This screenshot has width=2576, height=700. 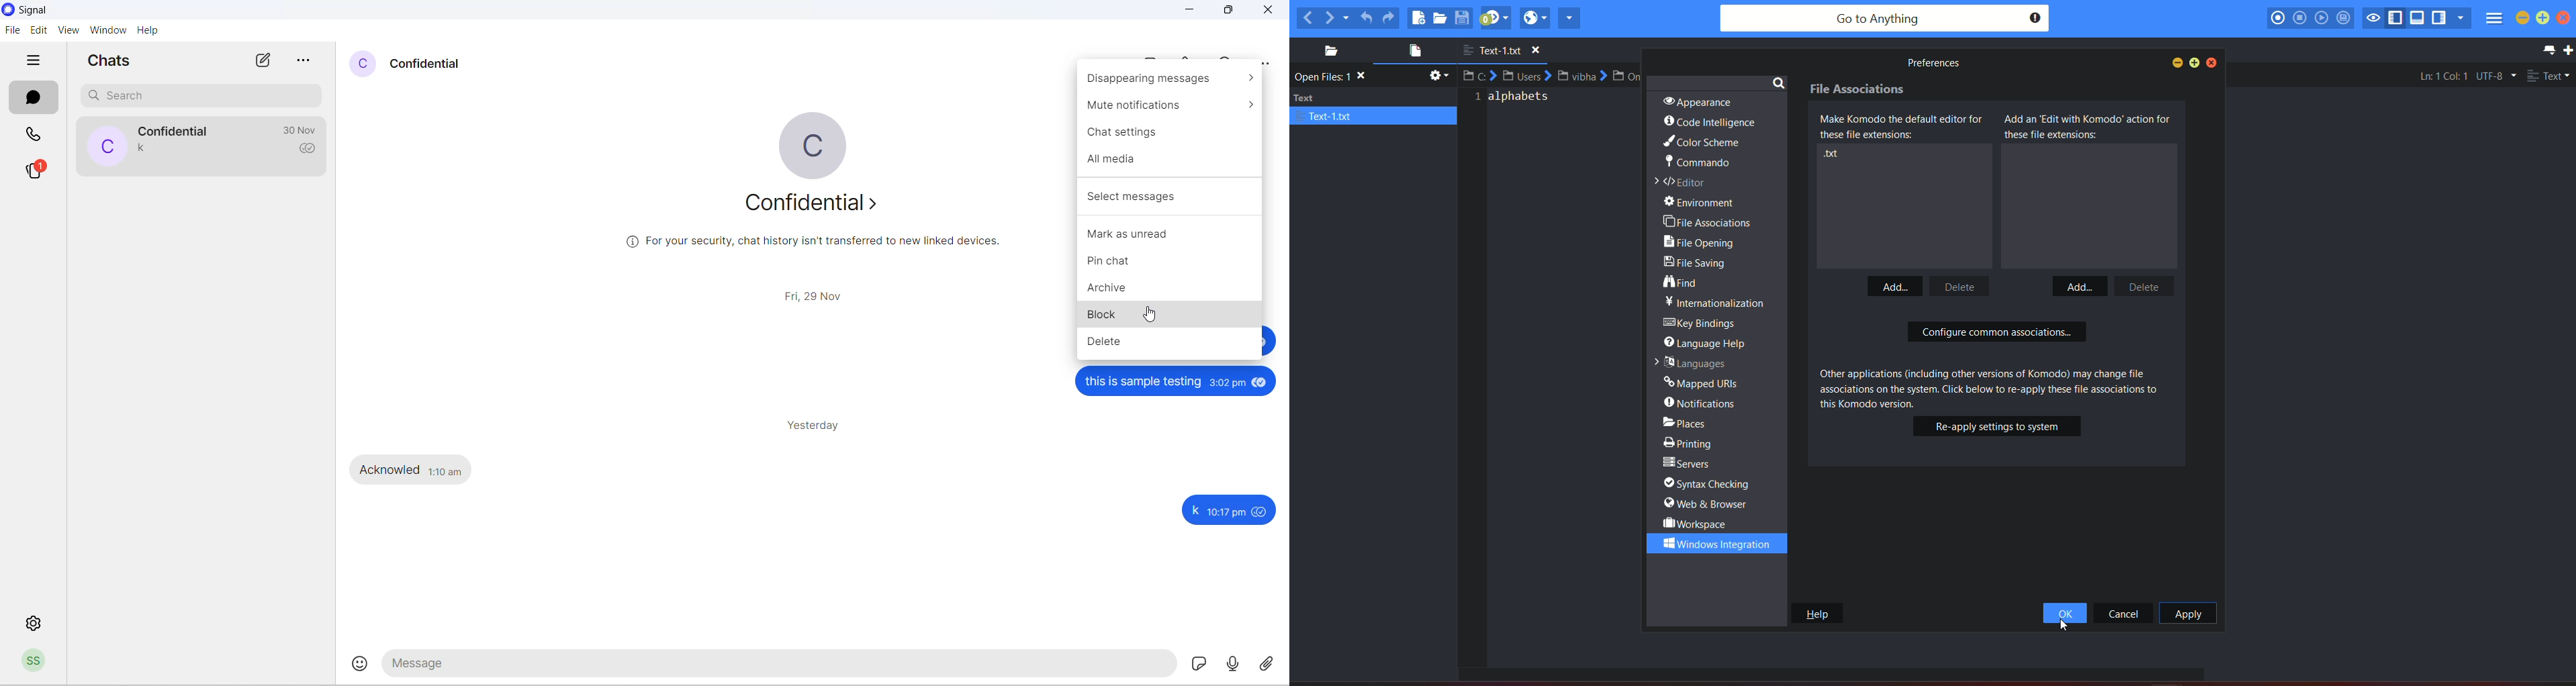 I want to click on all media, so click(x=1170, y=158).